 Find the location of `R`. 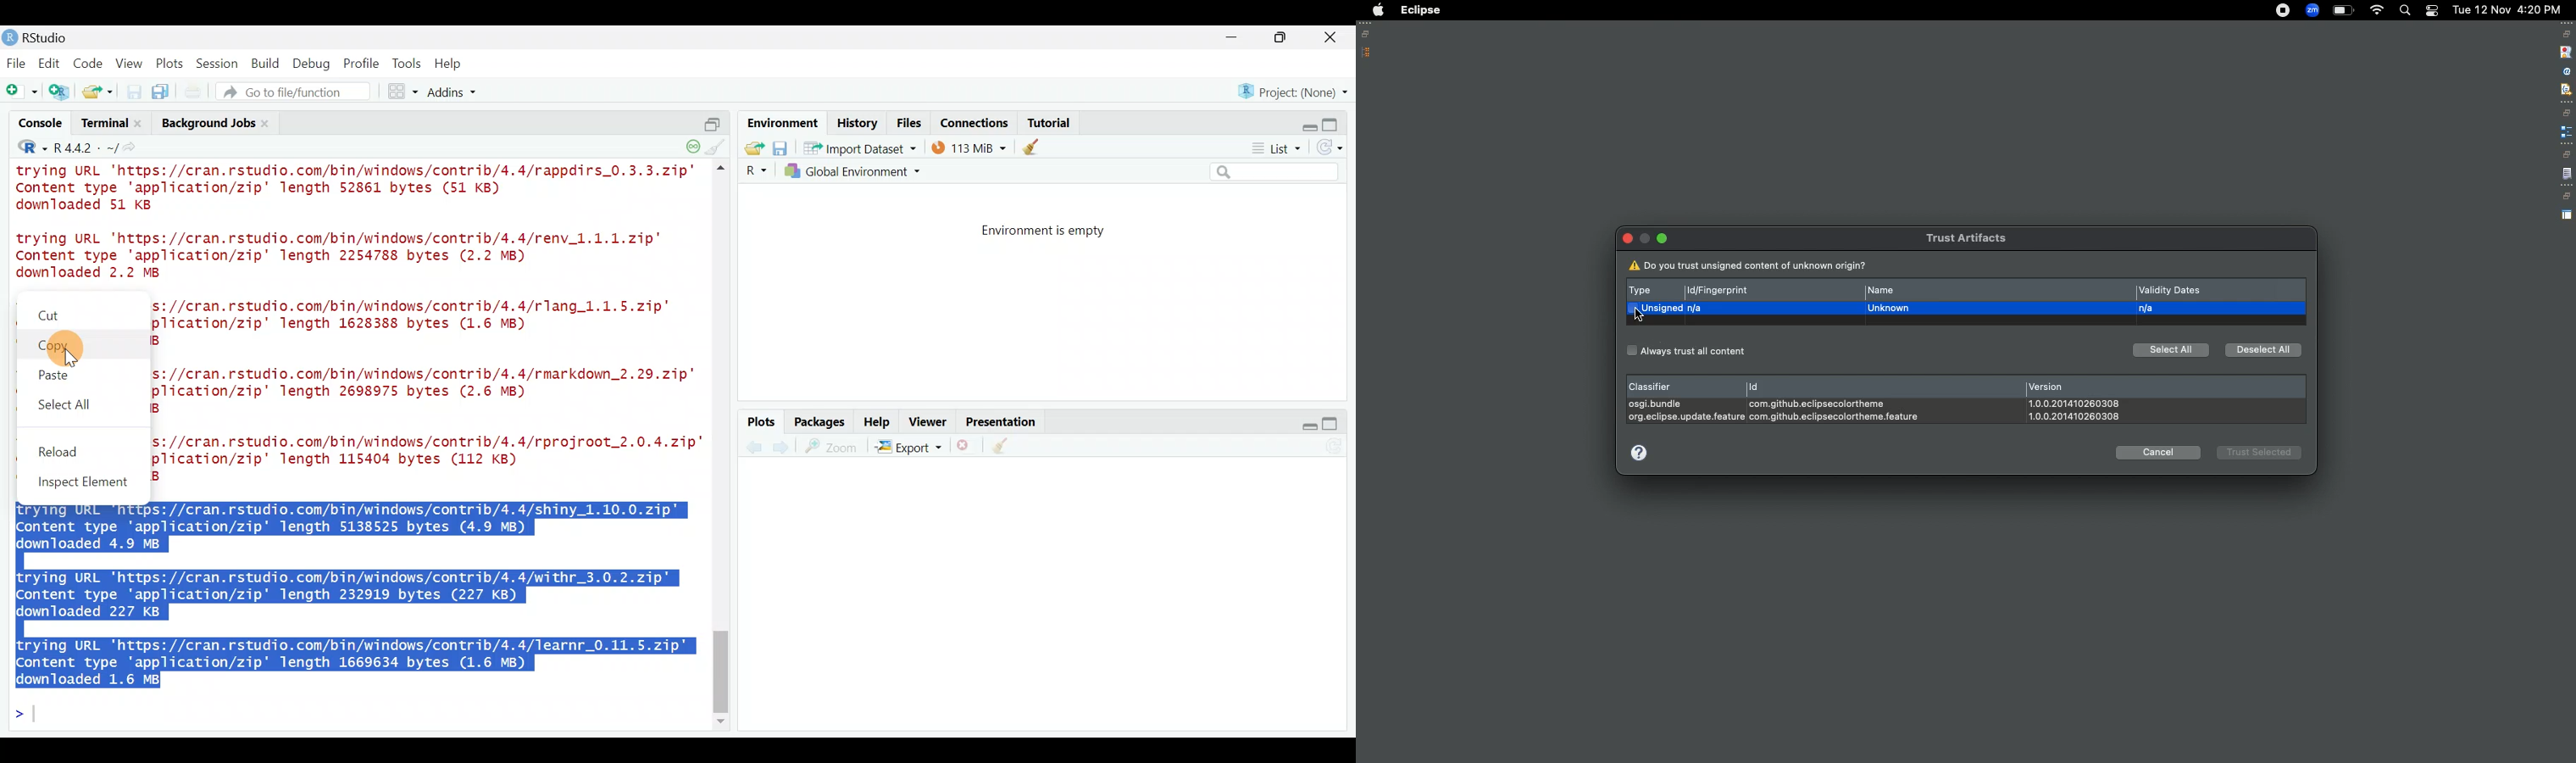

R is located at coordinates (754, 171).